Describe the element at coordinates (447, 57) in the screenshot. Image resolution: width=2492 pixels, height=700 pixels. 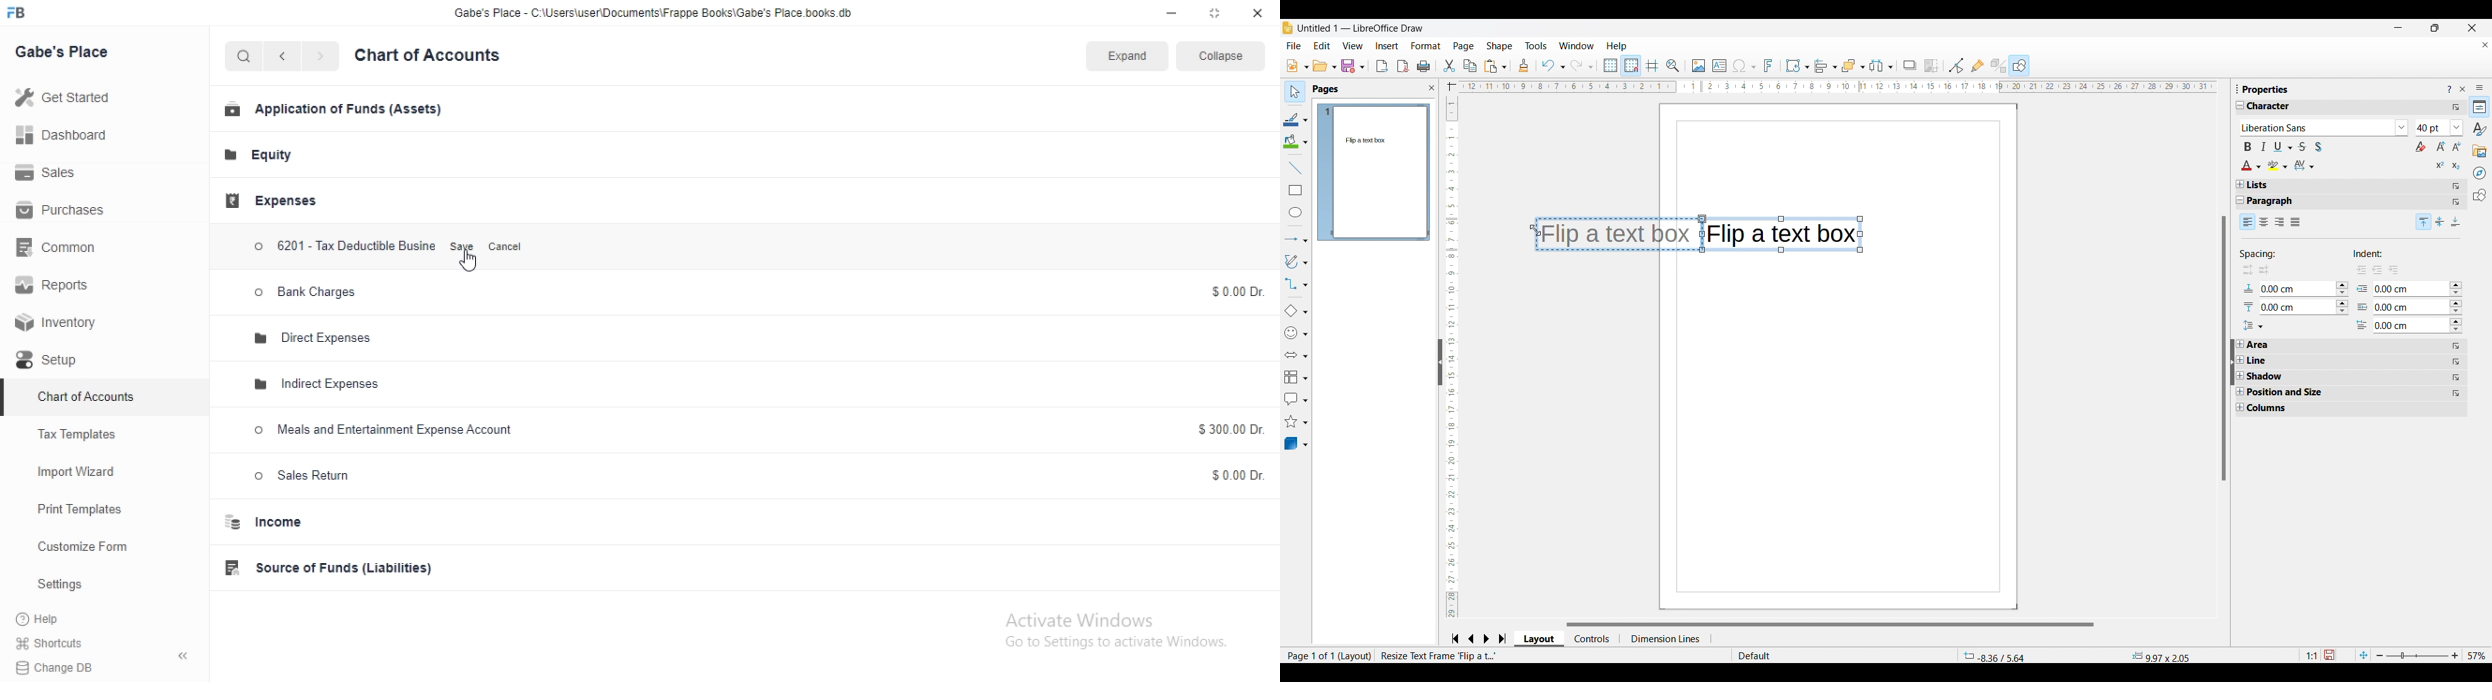
I see `Chart of Accounts.` at that location.